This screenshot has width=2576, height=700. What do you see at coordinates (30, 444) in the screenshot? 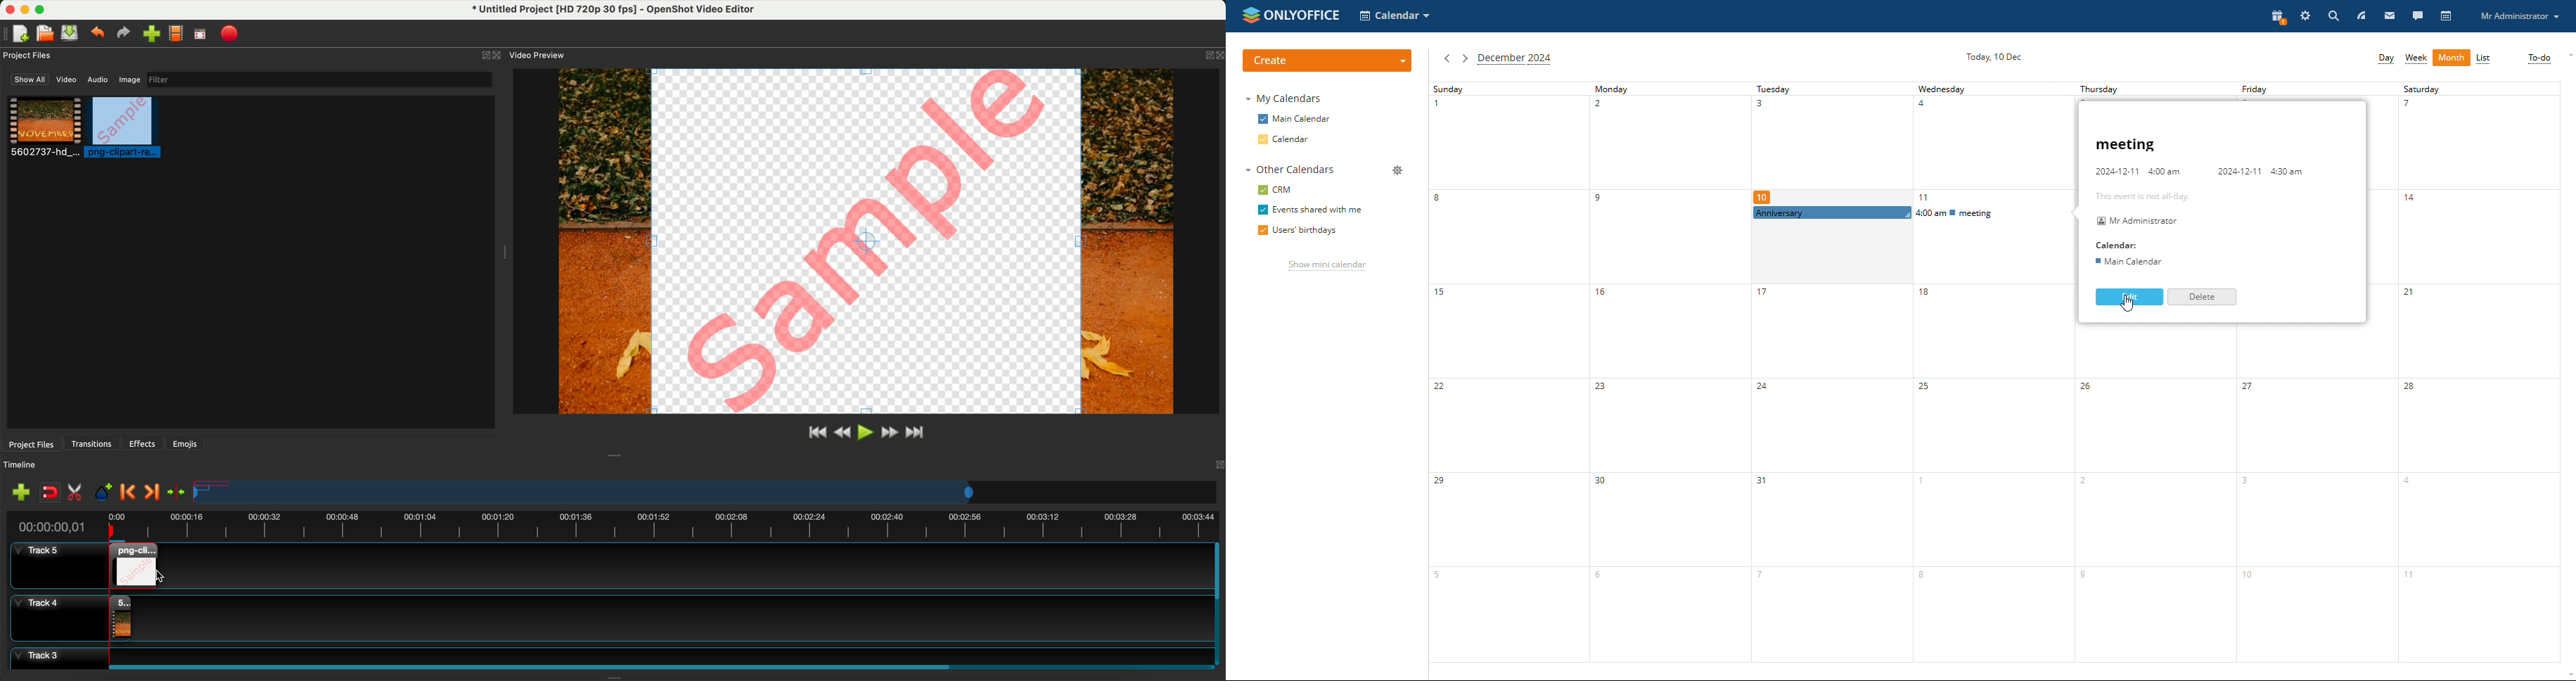
I see `project files` at bounding box center [30, 444].